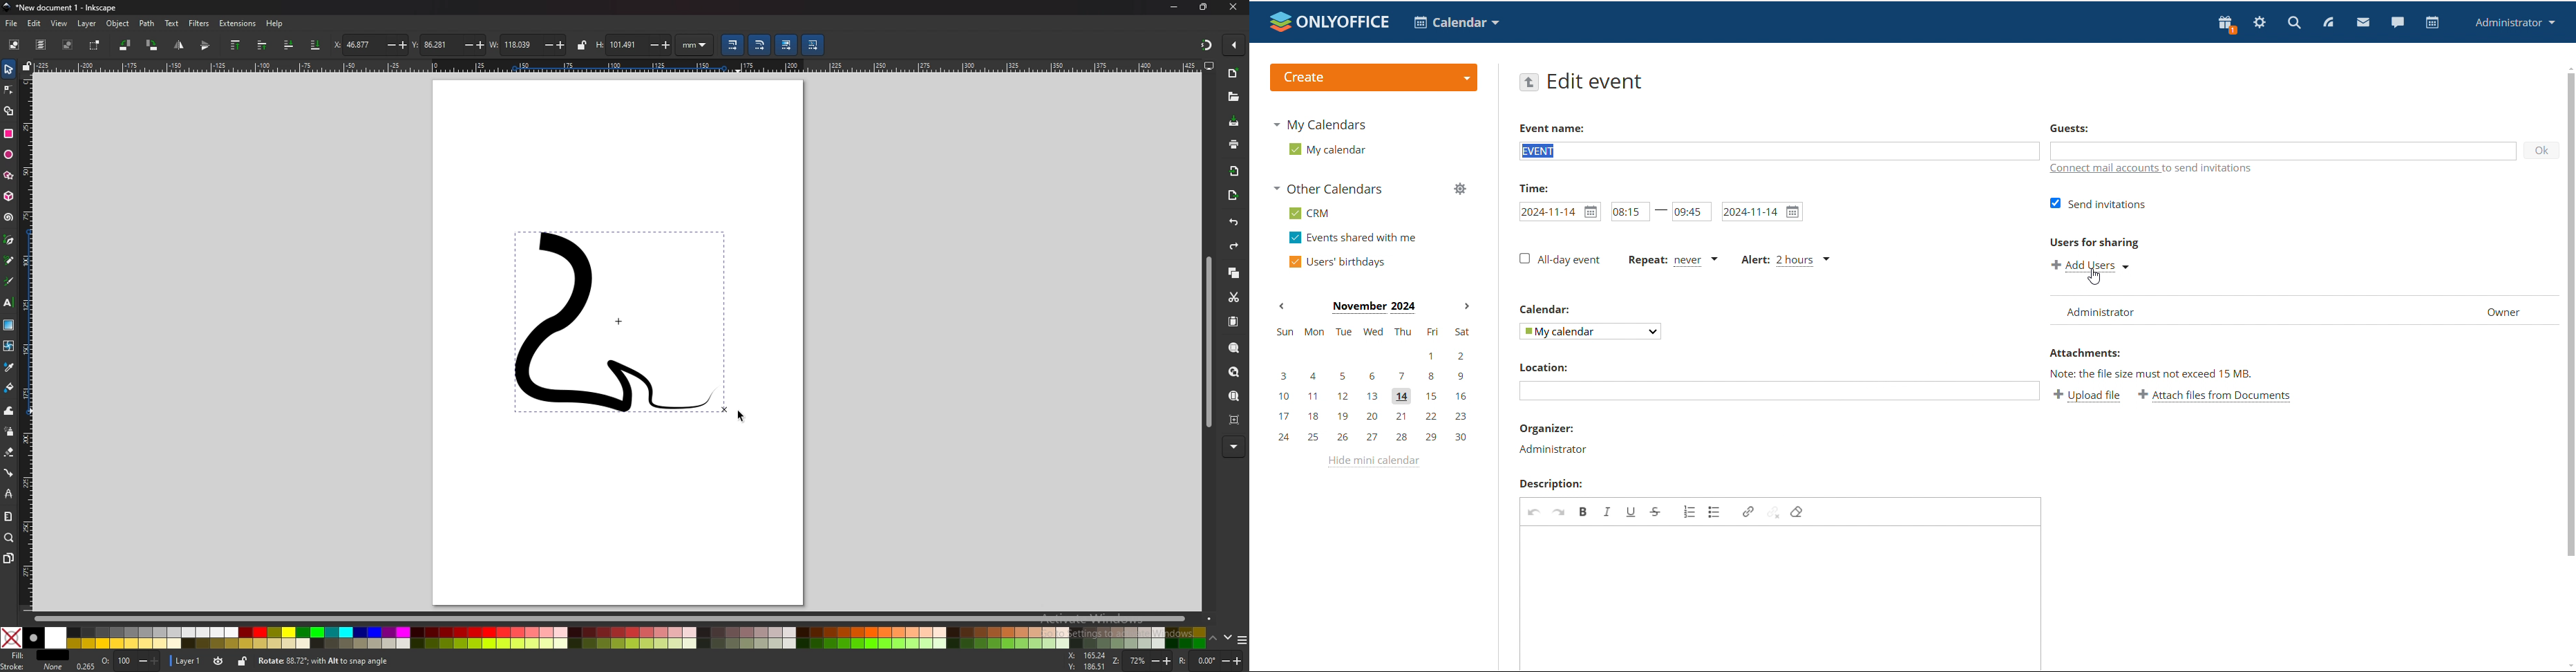 The width and height of the screenshot is (2576, 672). What do you see at coordinates (28, 344) in the screenshot?
I see `vertical ruler` at bounding box center [28, 344].